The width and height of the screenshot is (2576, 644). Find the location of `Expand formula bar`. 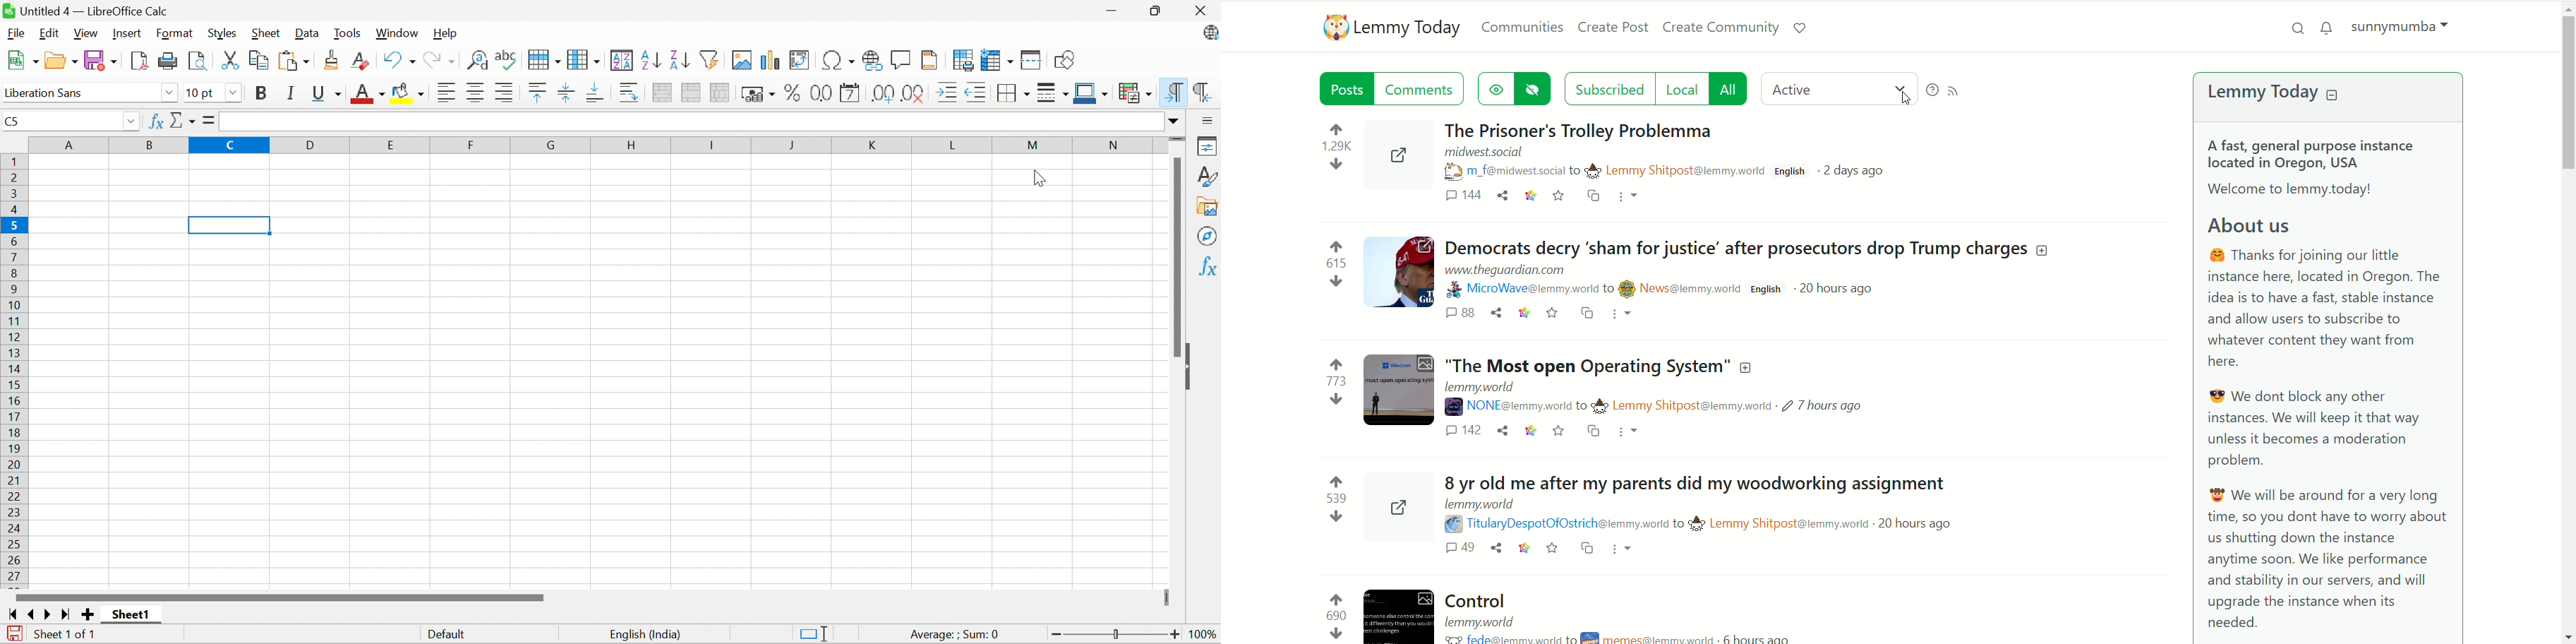

Expand formula bar is located at coordinates (1174, 121).